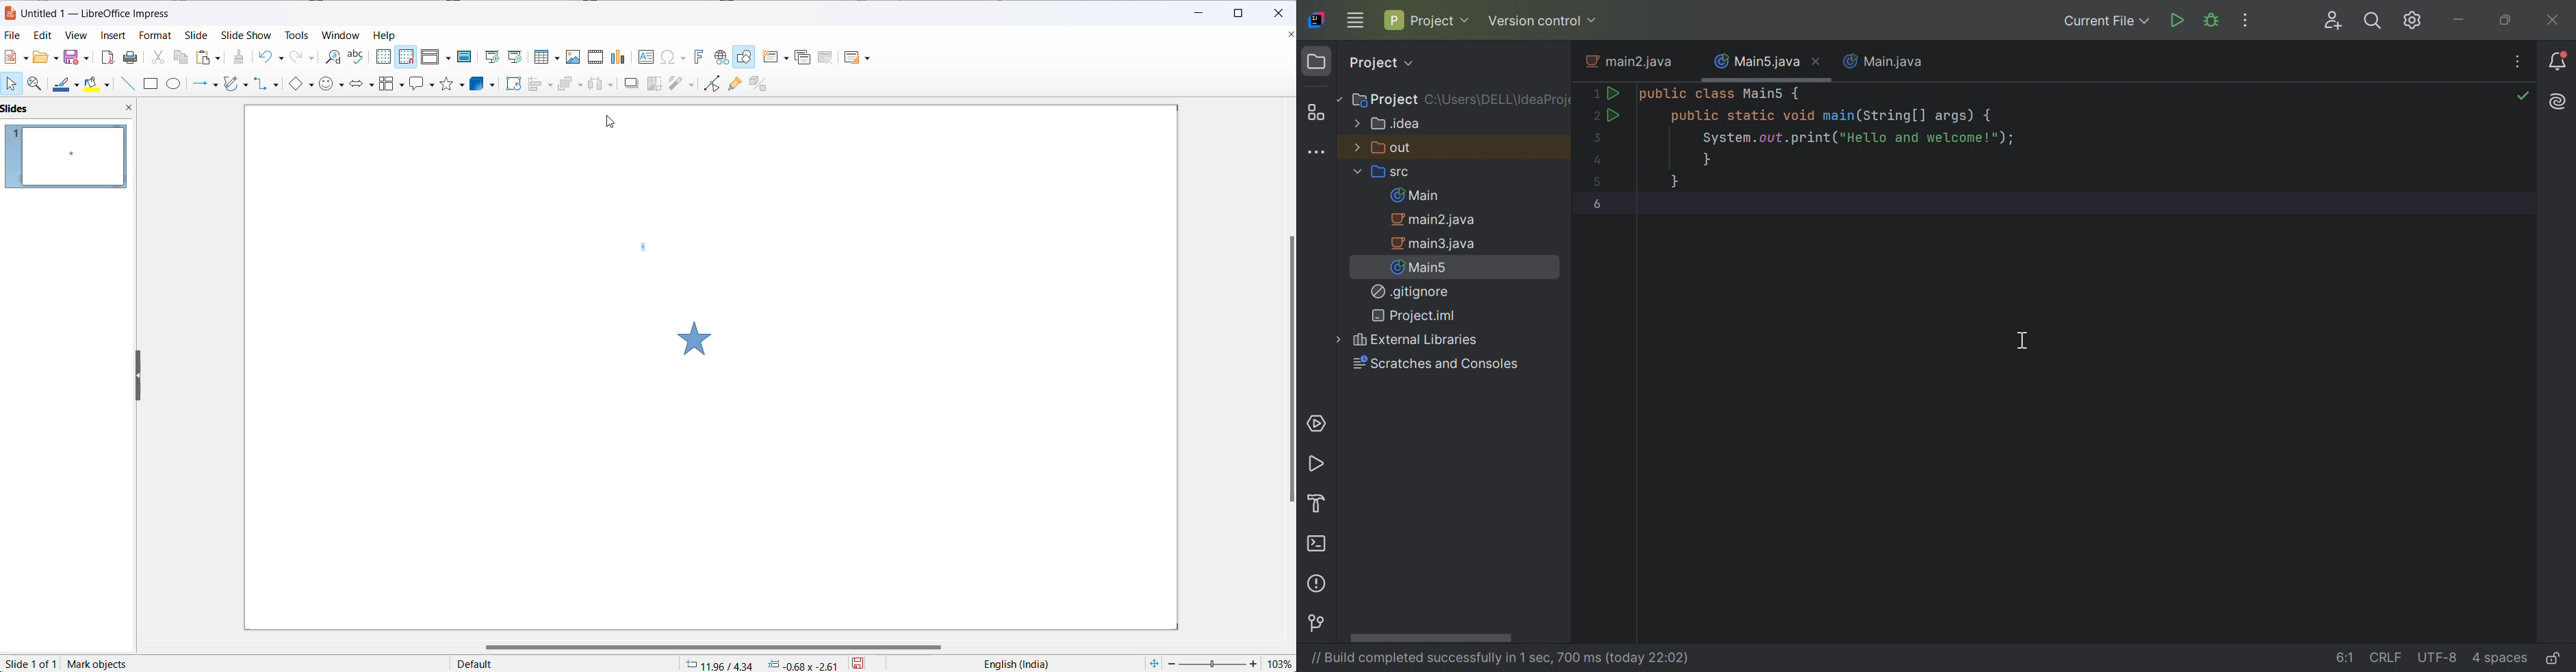 The height and width of the screenshot is (672, 2576). I want to click on slide 1 of 1, so click(34, 663).